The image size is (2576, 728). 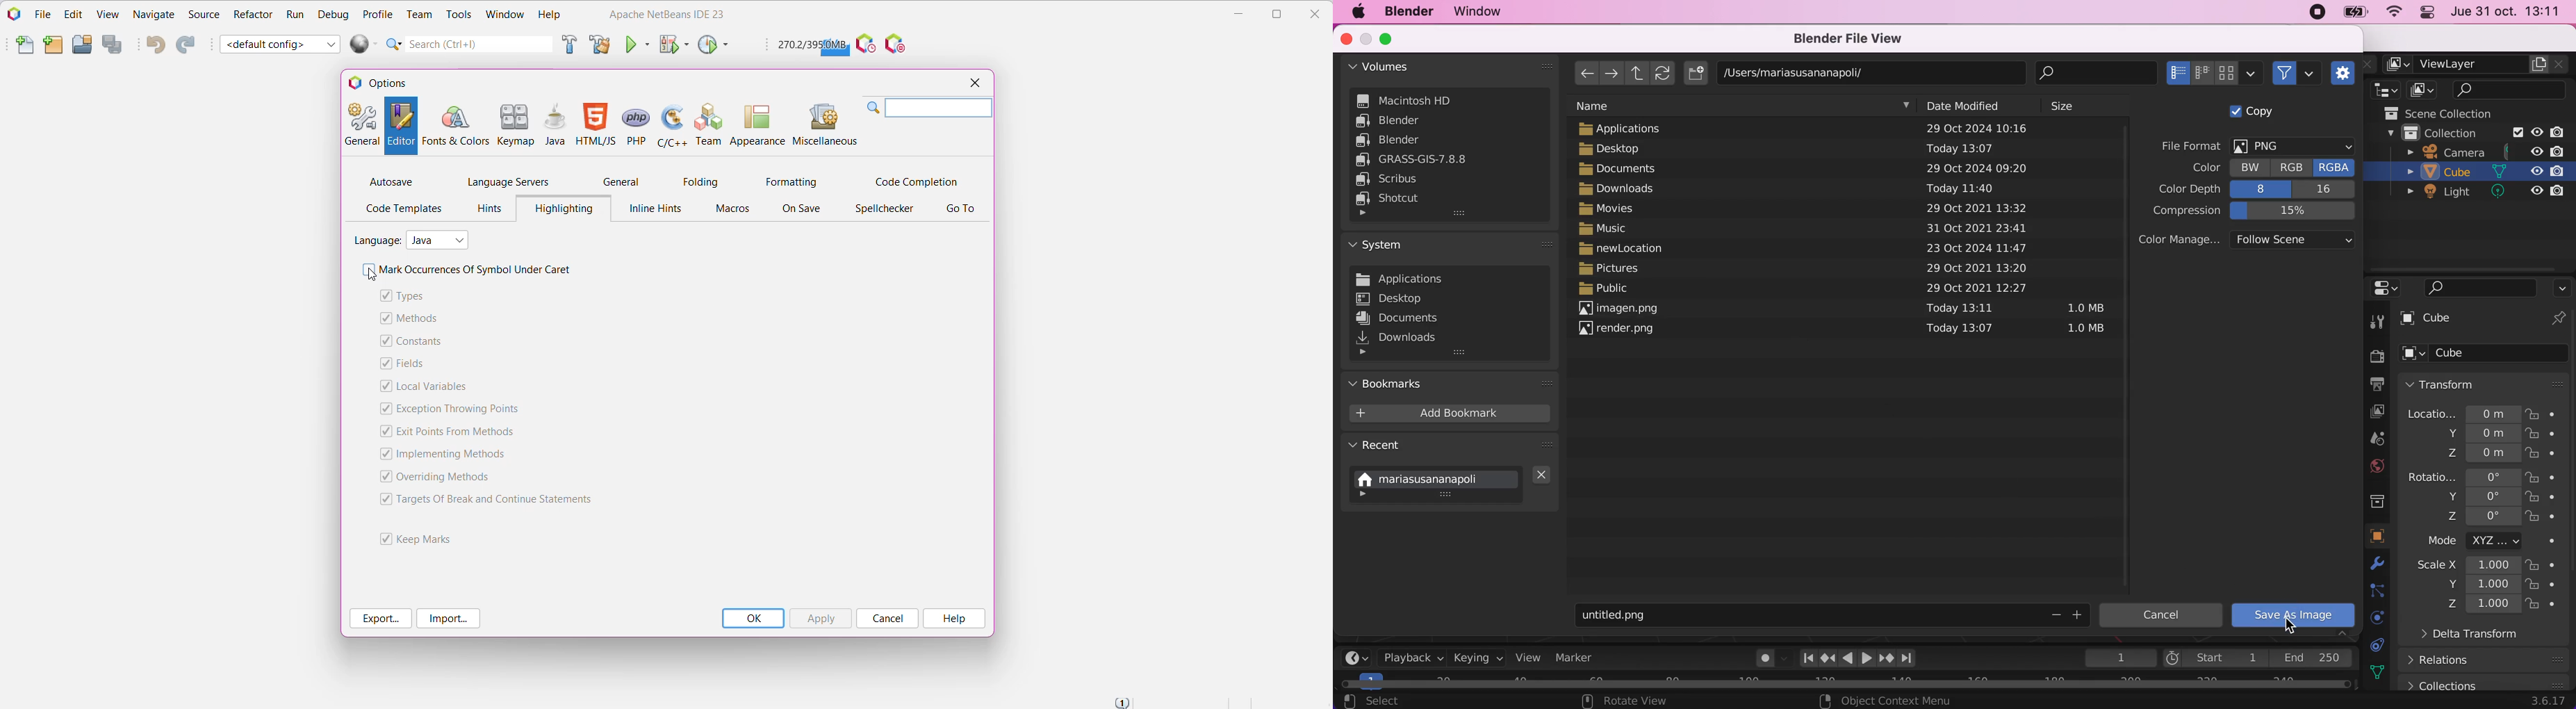 What do you see at coordinates (2457, 111) in the screenshot?
I see `scene collections` at bounding box center [2457, 111].